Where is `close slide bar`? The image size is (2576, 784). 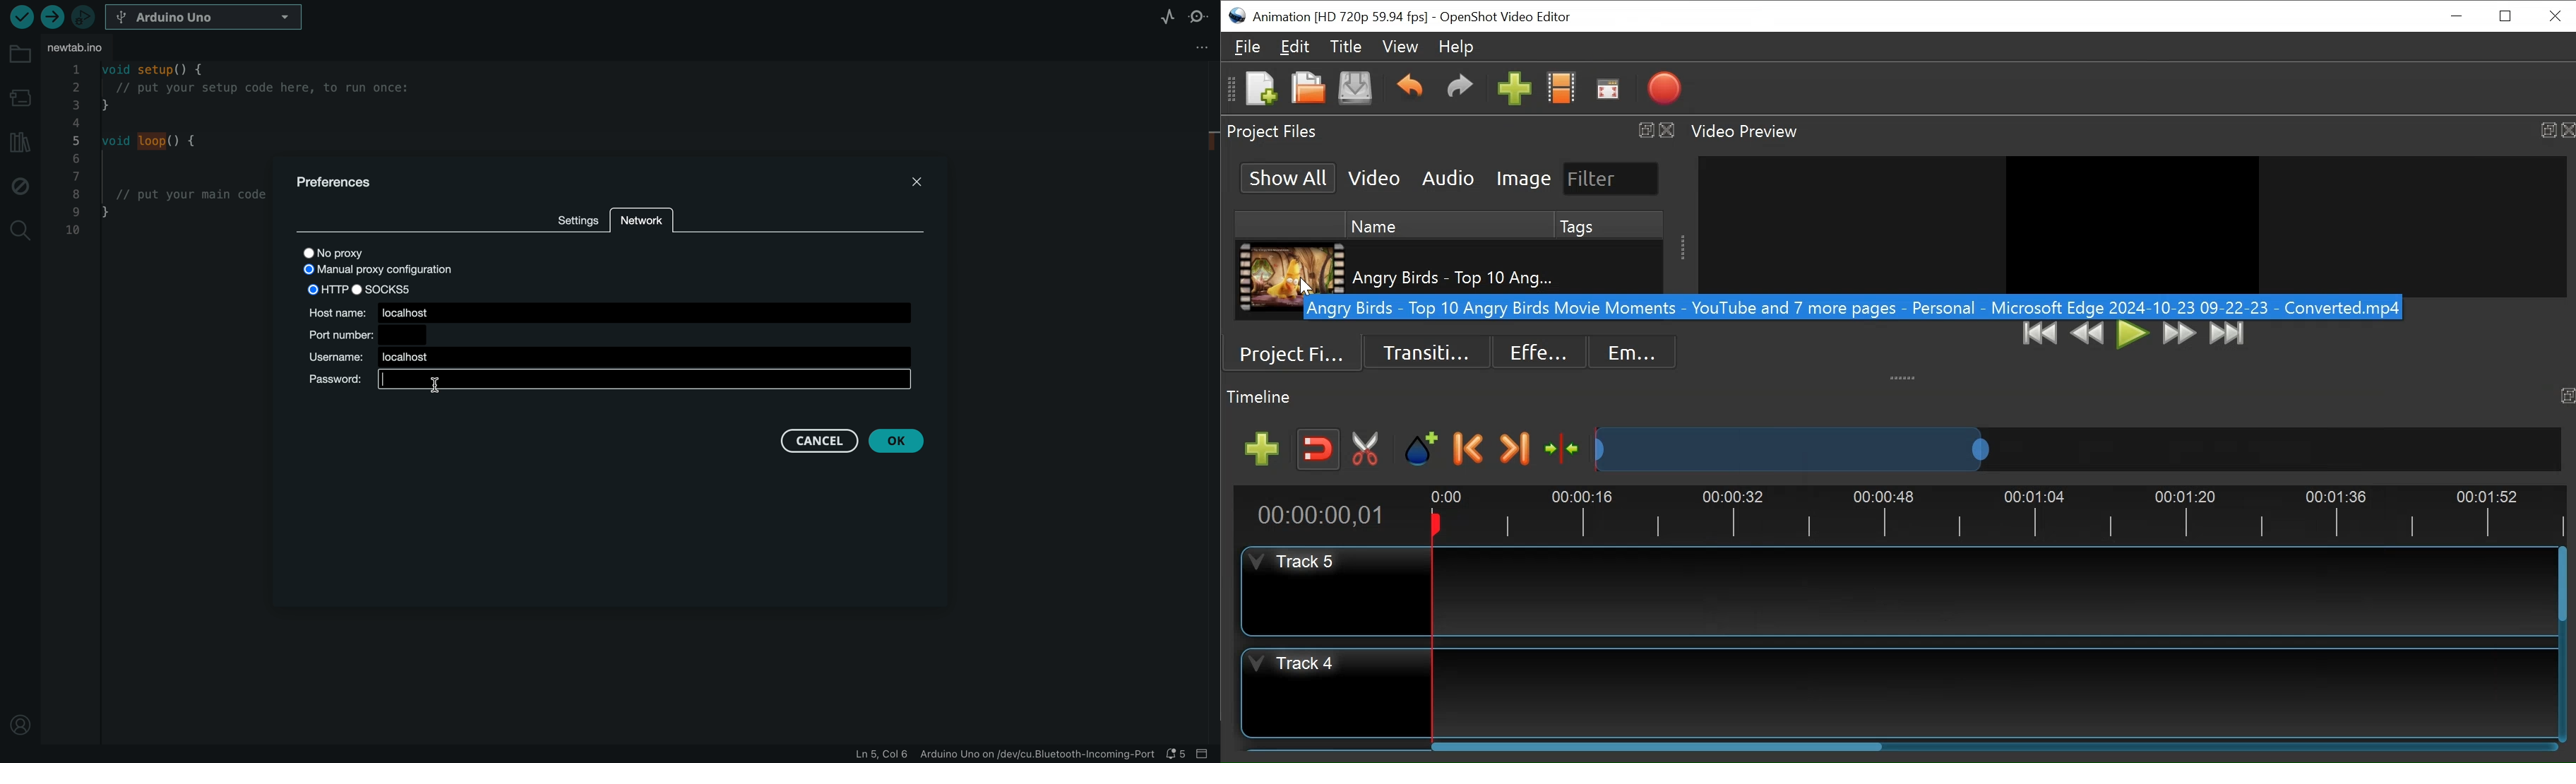 close slide bar is located at coordinates (1207, 755).